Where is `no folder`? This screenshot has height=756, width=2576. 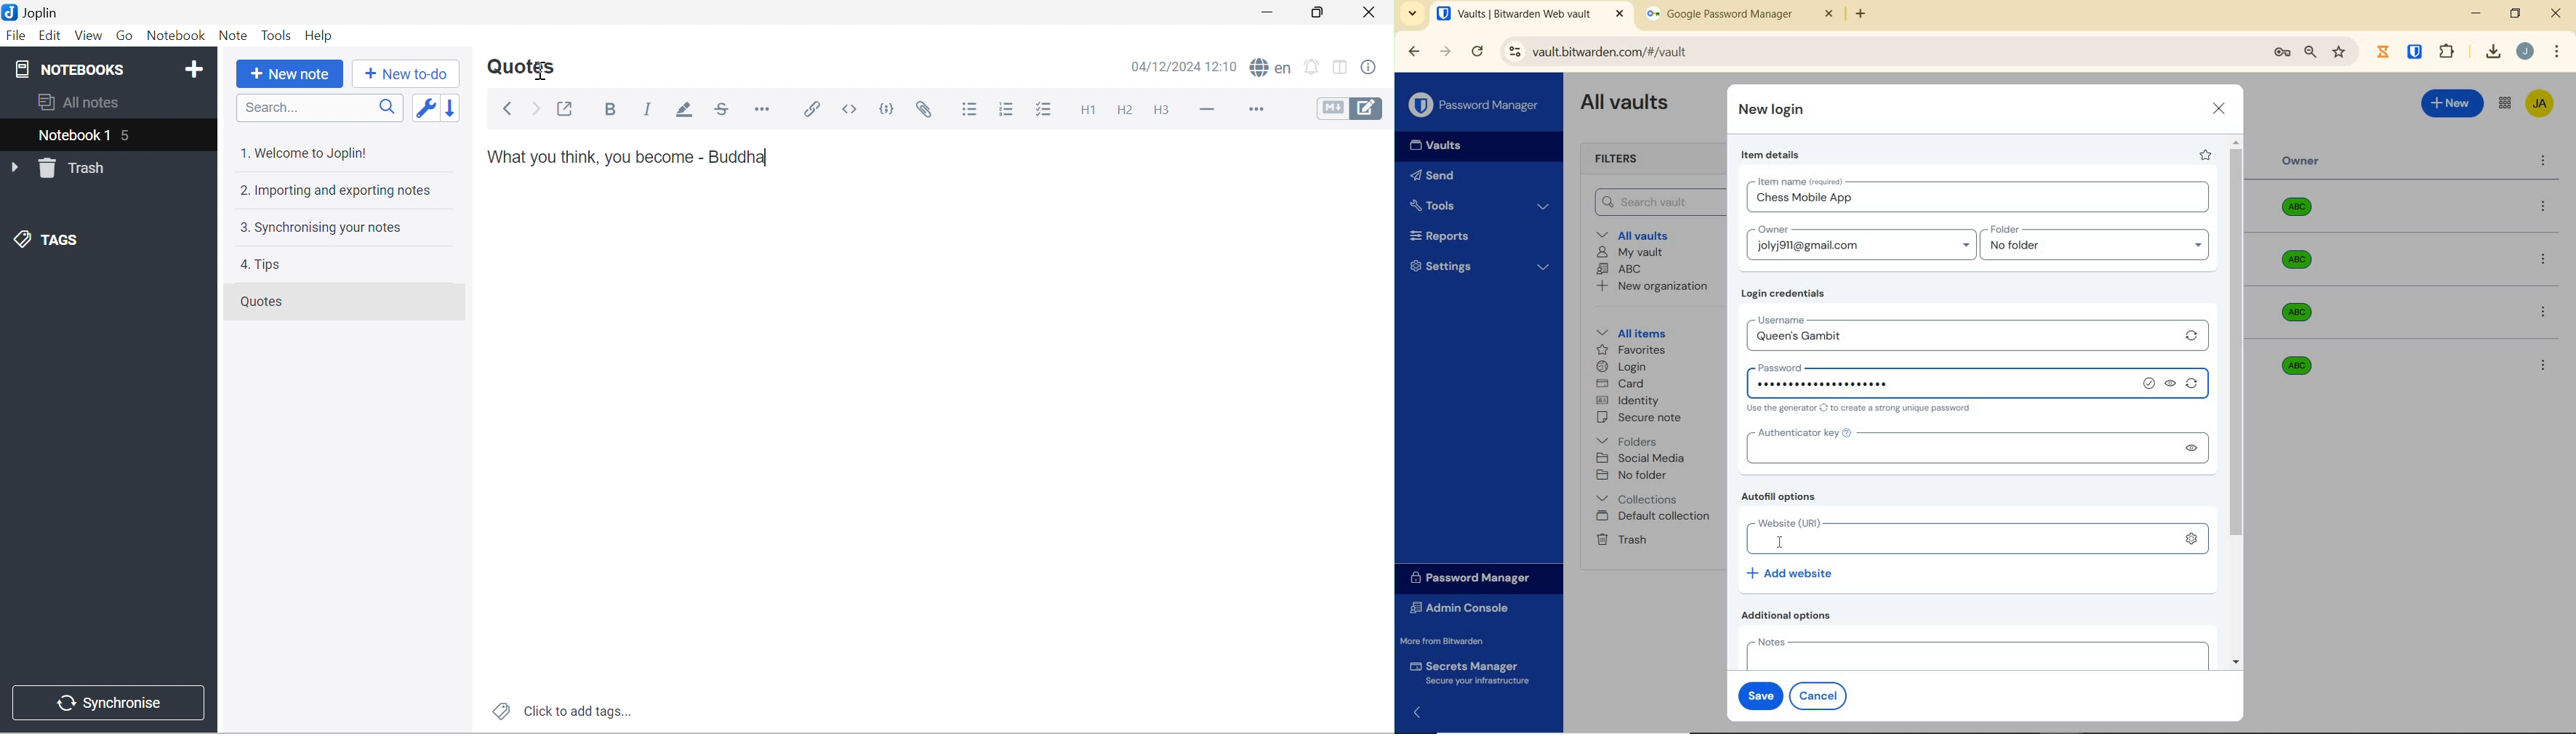 no folder is located at coordinates (2100, 249).